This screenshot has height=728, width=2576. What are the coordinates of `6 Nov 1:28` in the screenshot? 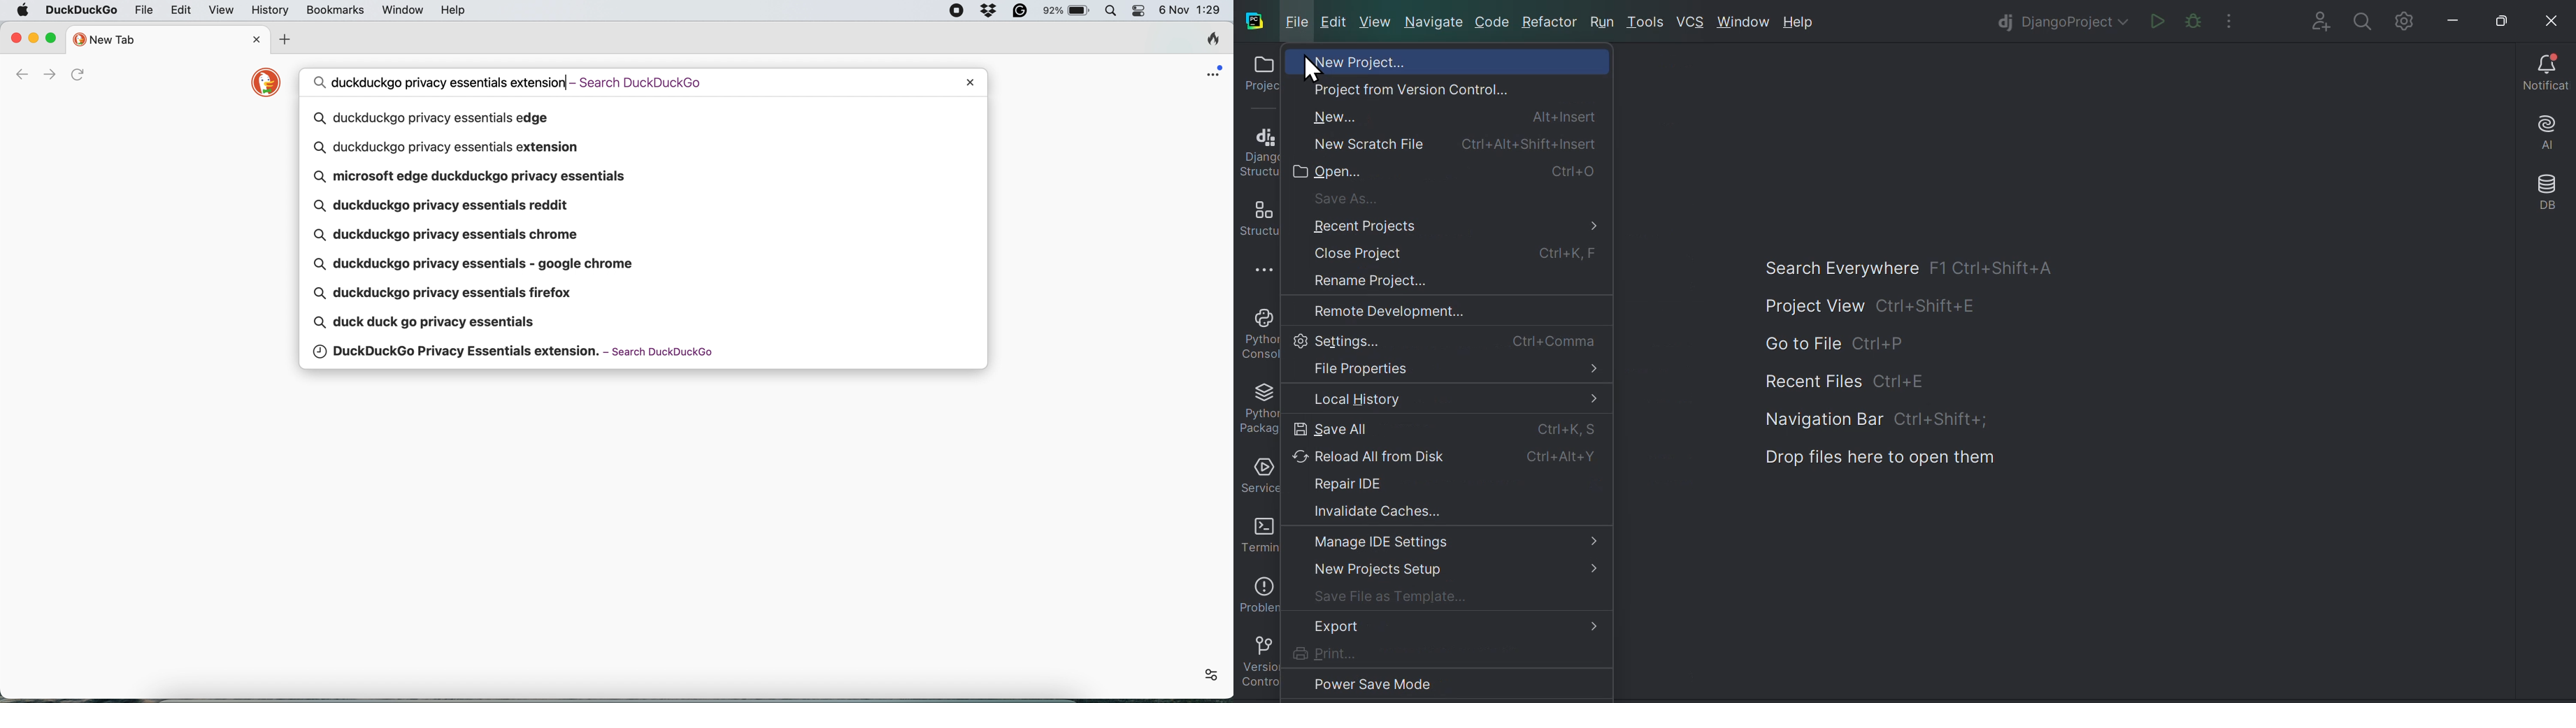 It's located at (1191, 10).